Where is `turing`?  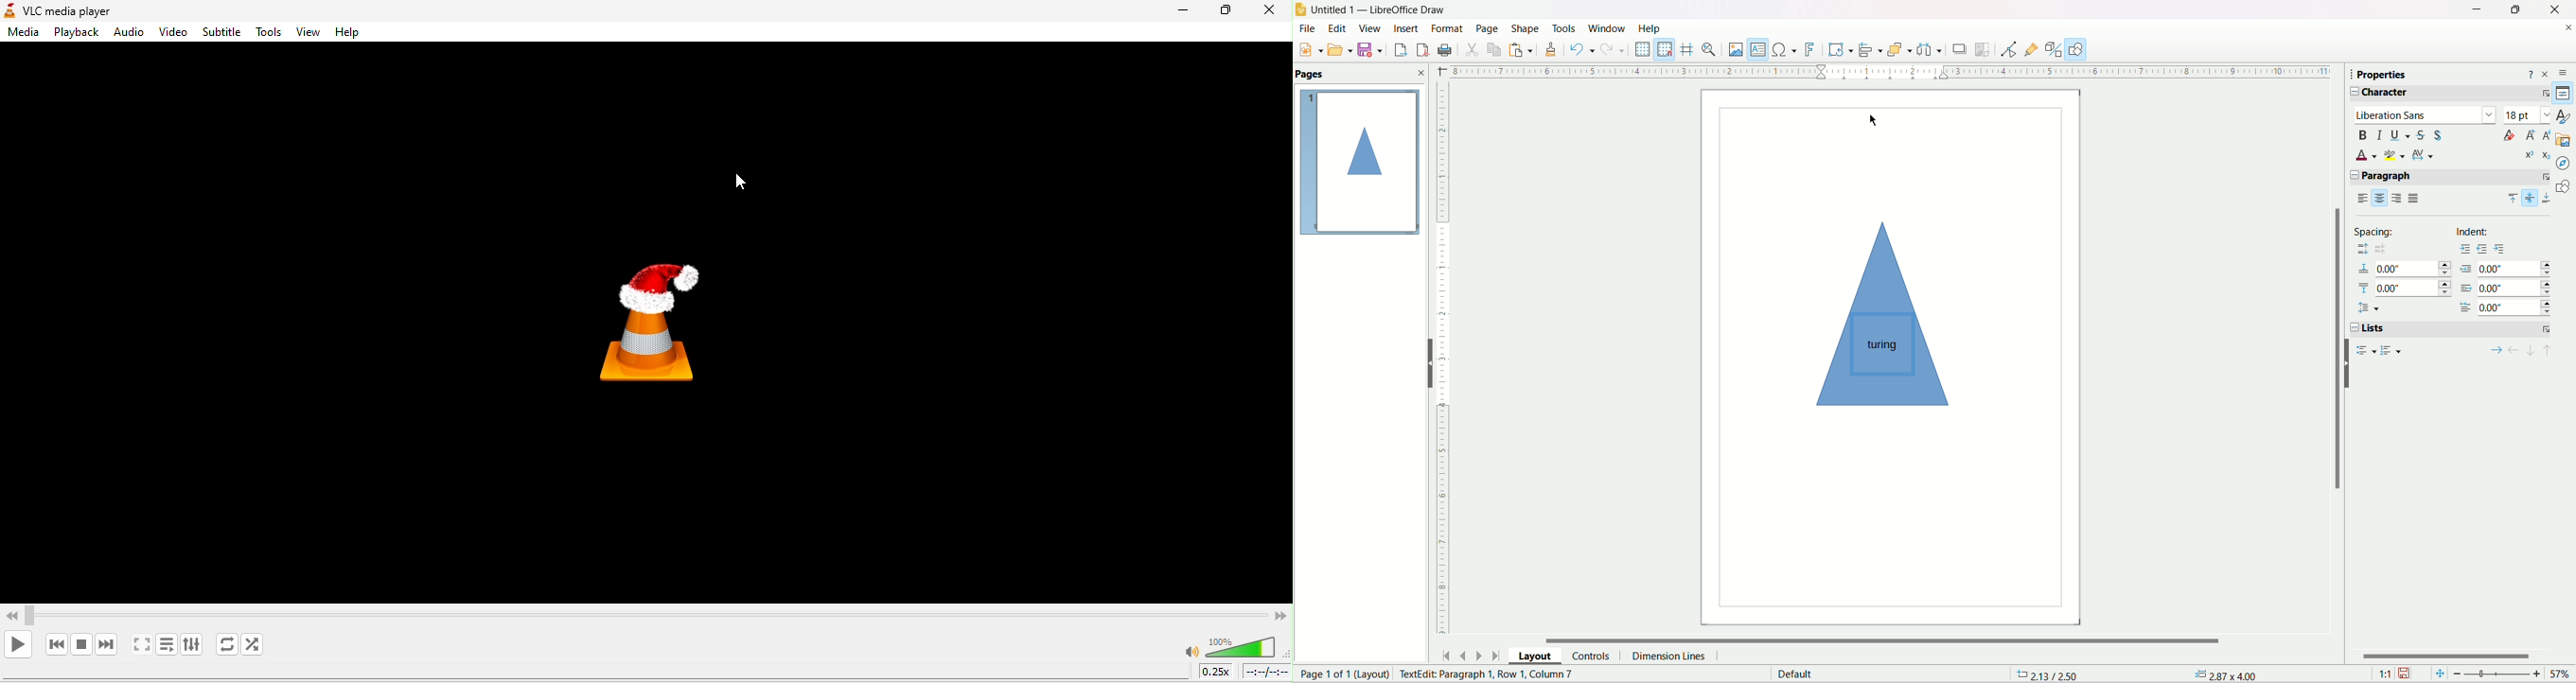
turing is located at coordinates (1882, 342).